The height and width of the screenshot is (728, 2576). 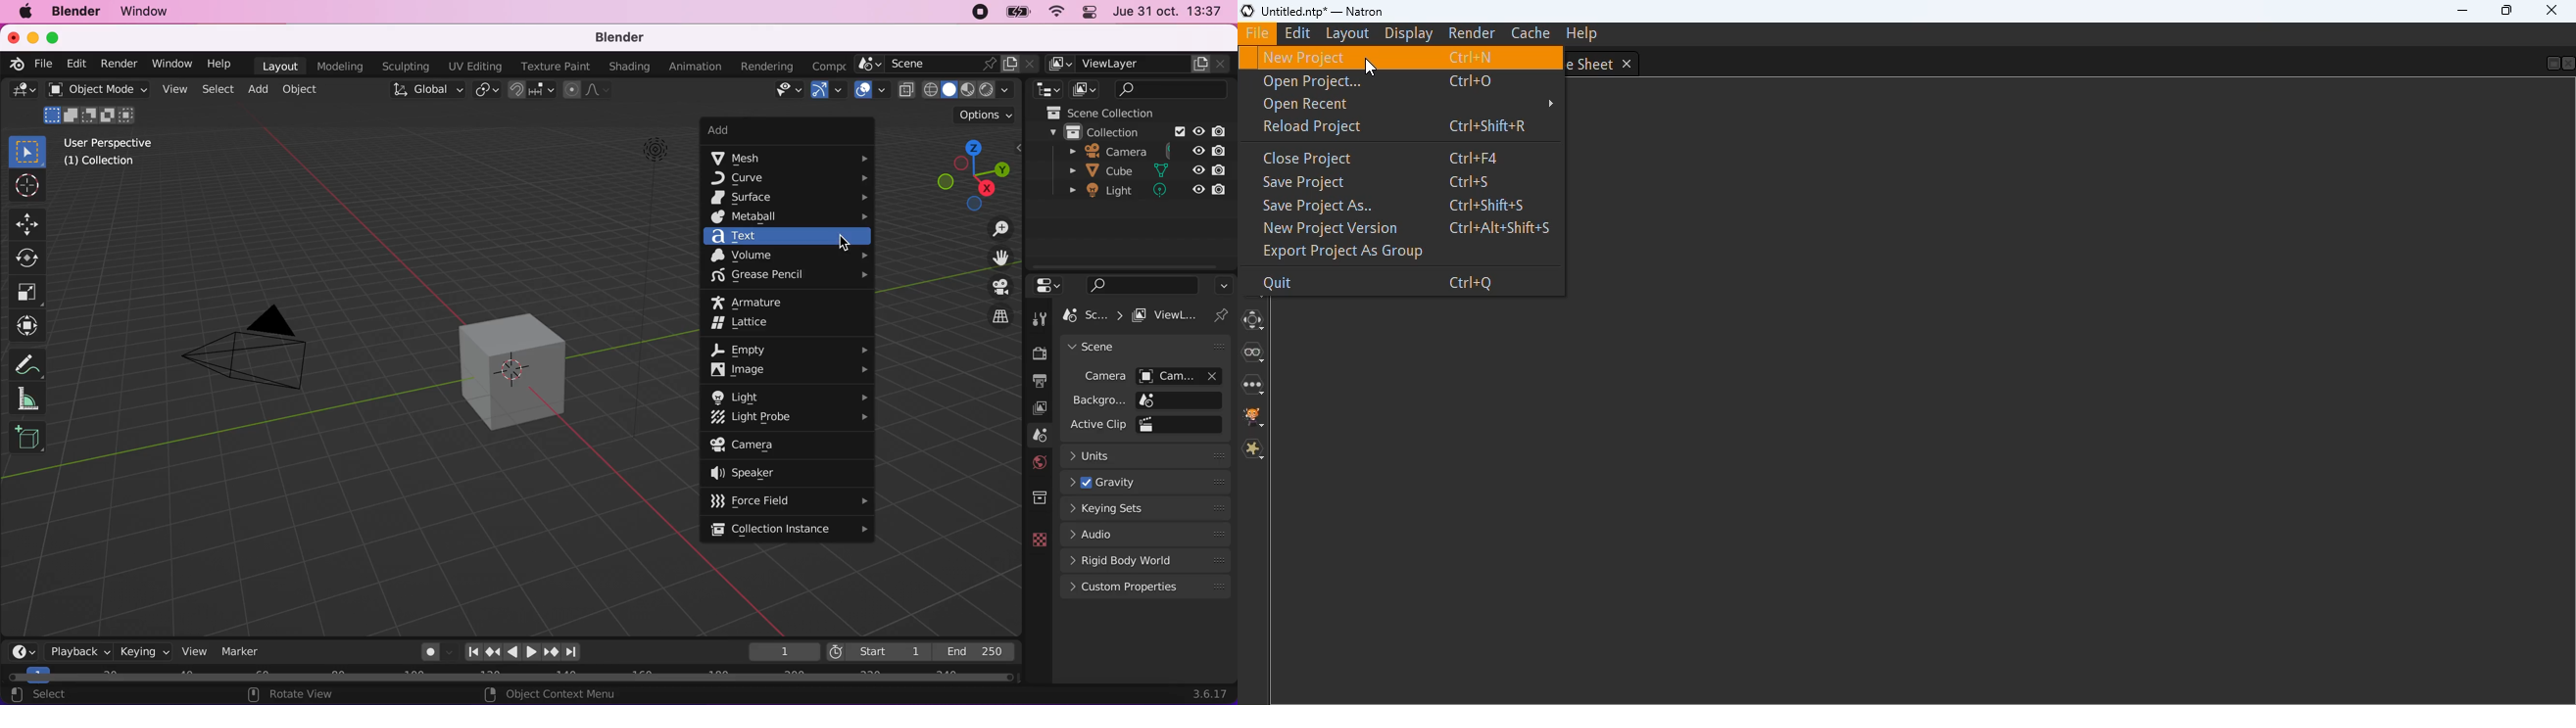 What do you see at coordinates (772, 472) in the screenshot?
I see `speaker` at bounding box center [772, 472].